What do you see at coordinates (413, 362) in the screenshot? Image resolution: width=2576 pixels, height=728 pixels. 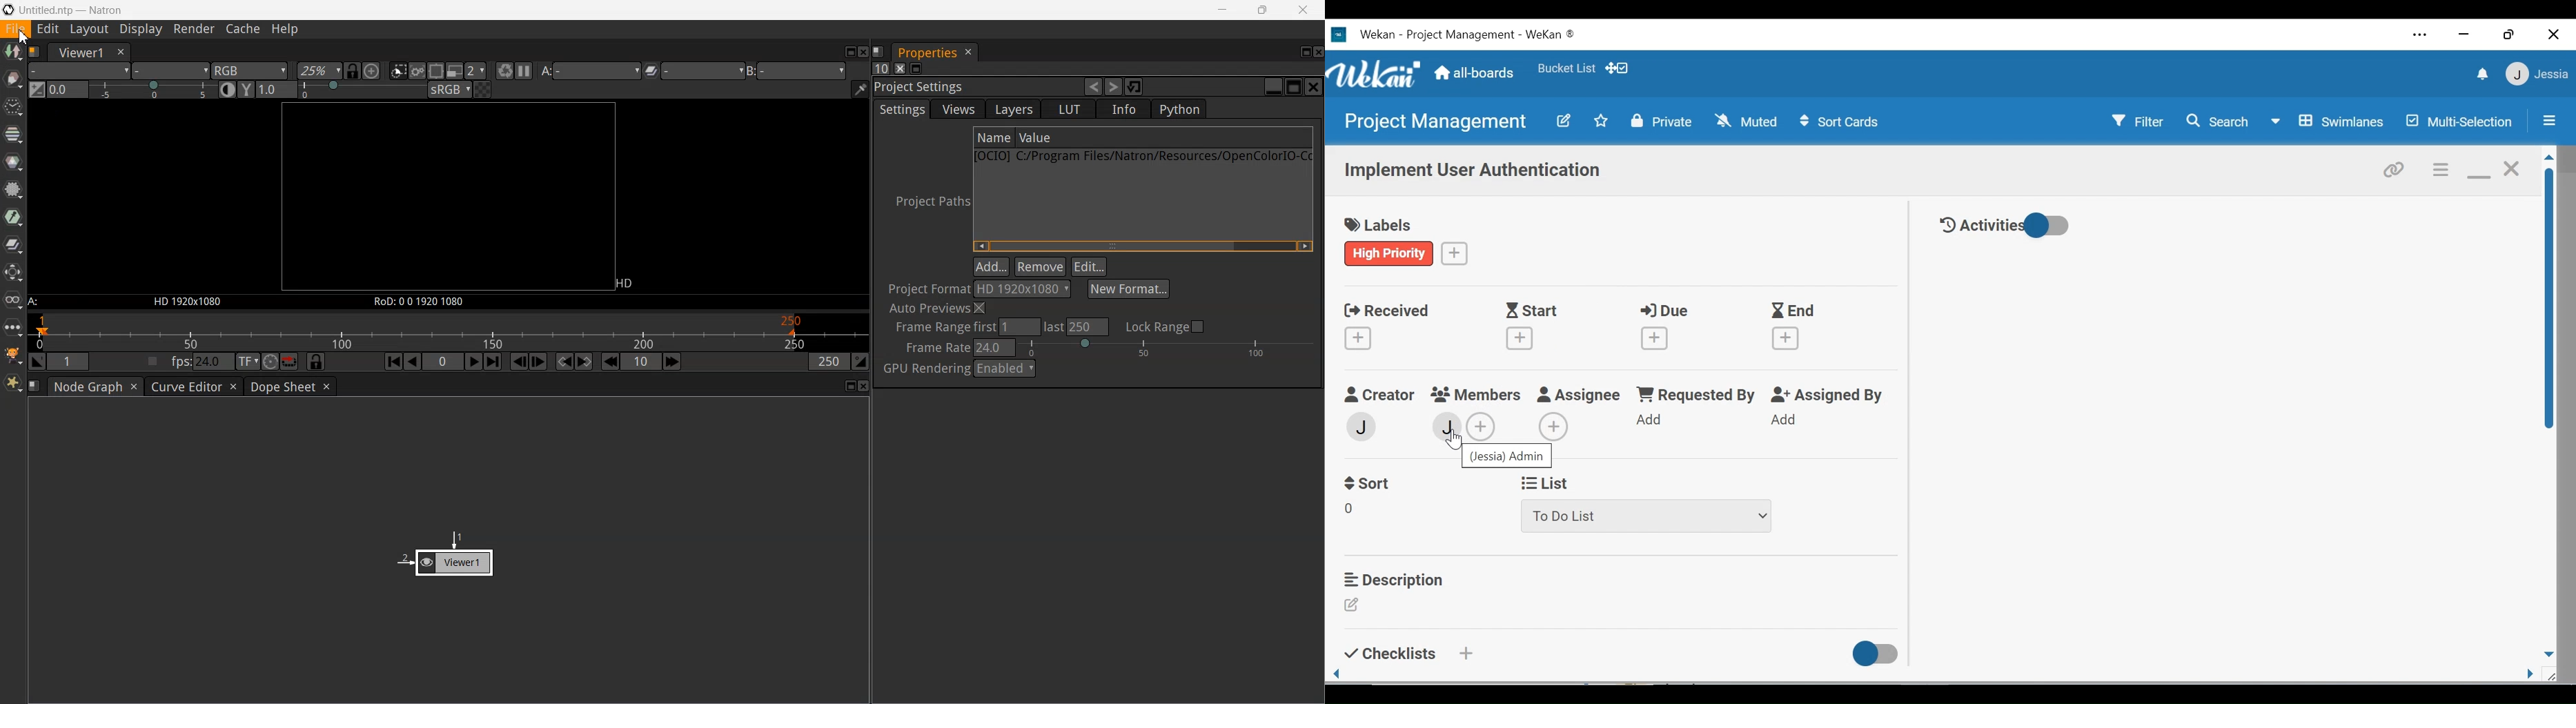 I see `Play backward` at bounding box center [413, 362].